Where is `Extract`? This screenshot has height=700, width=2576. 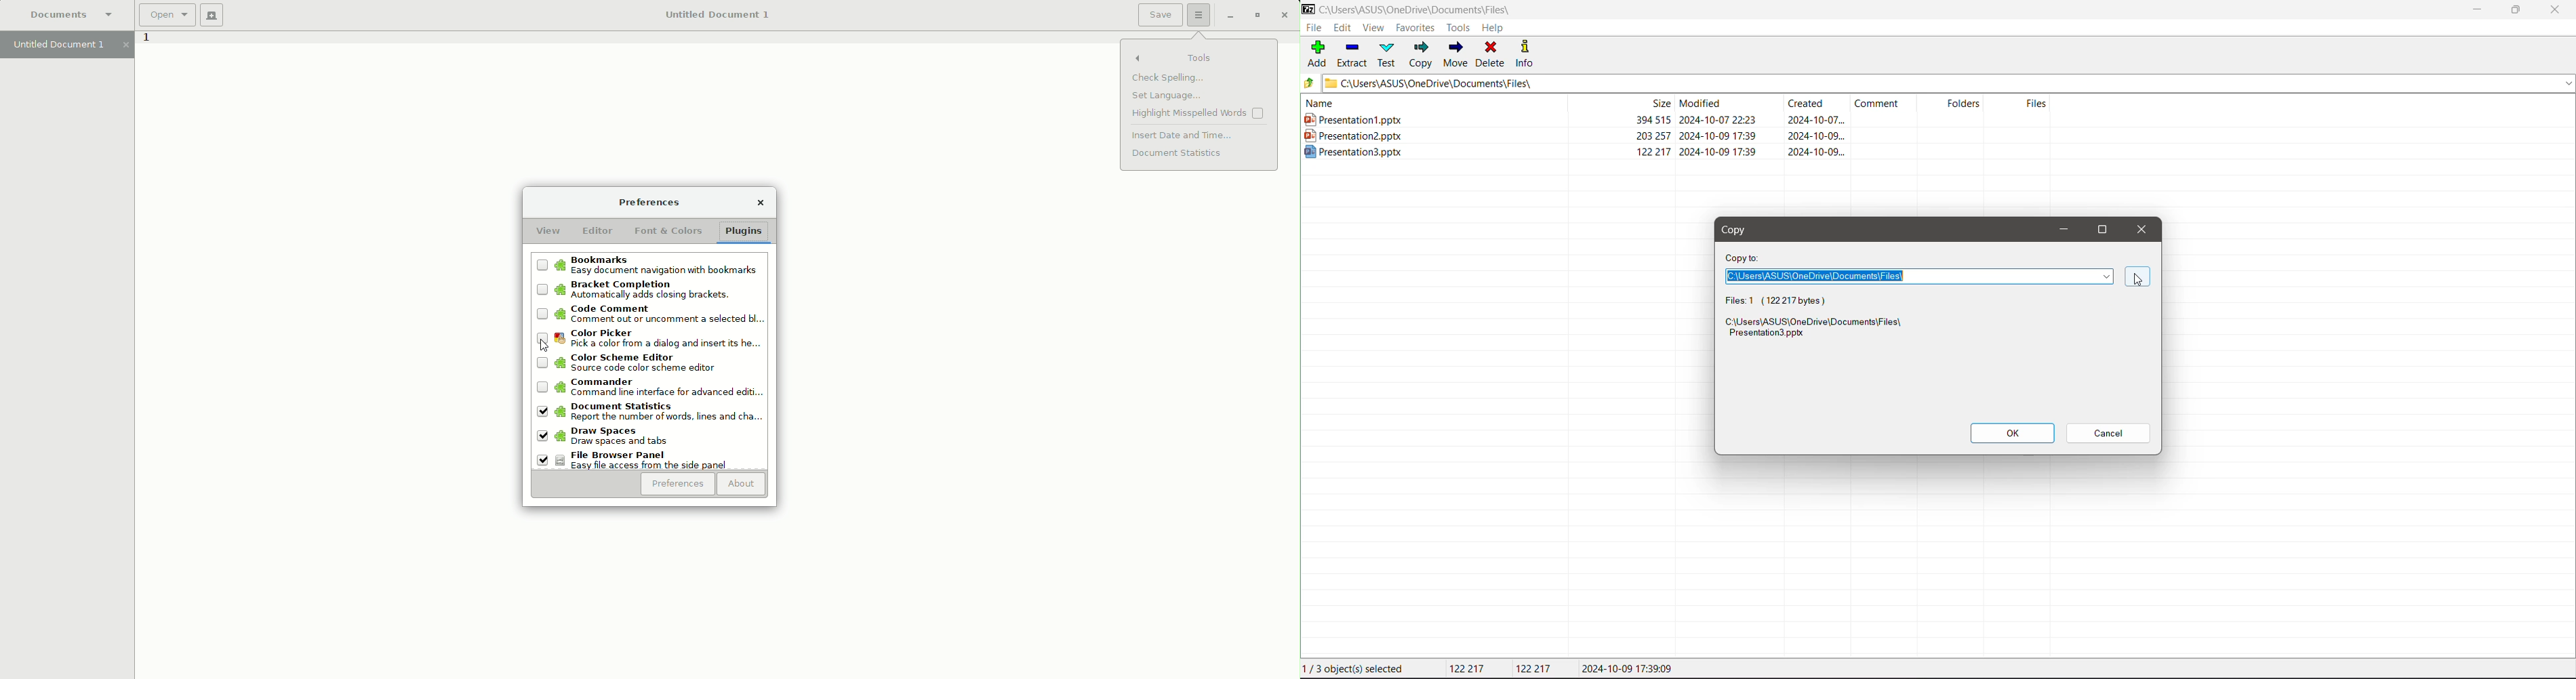 Extract is located at coordinates (1353, 54).